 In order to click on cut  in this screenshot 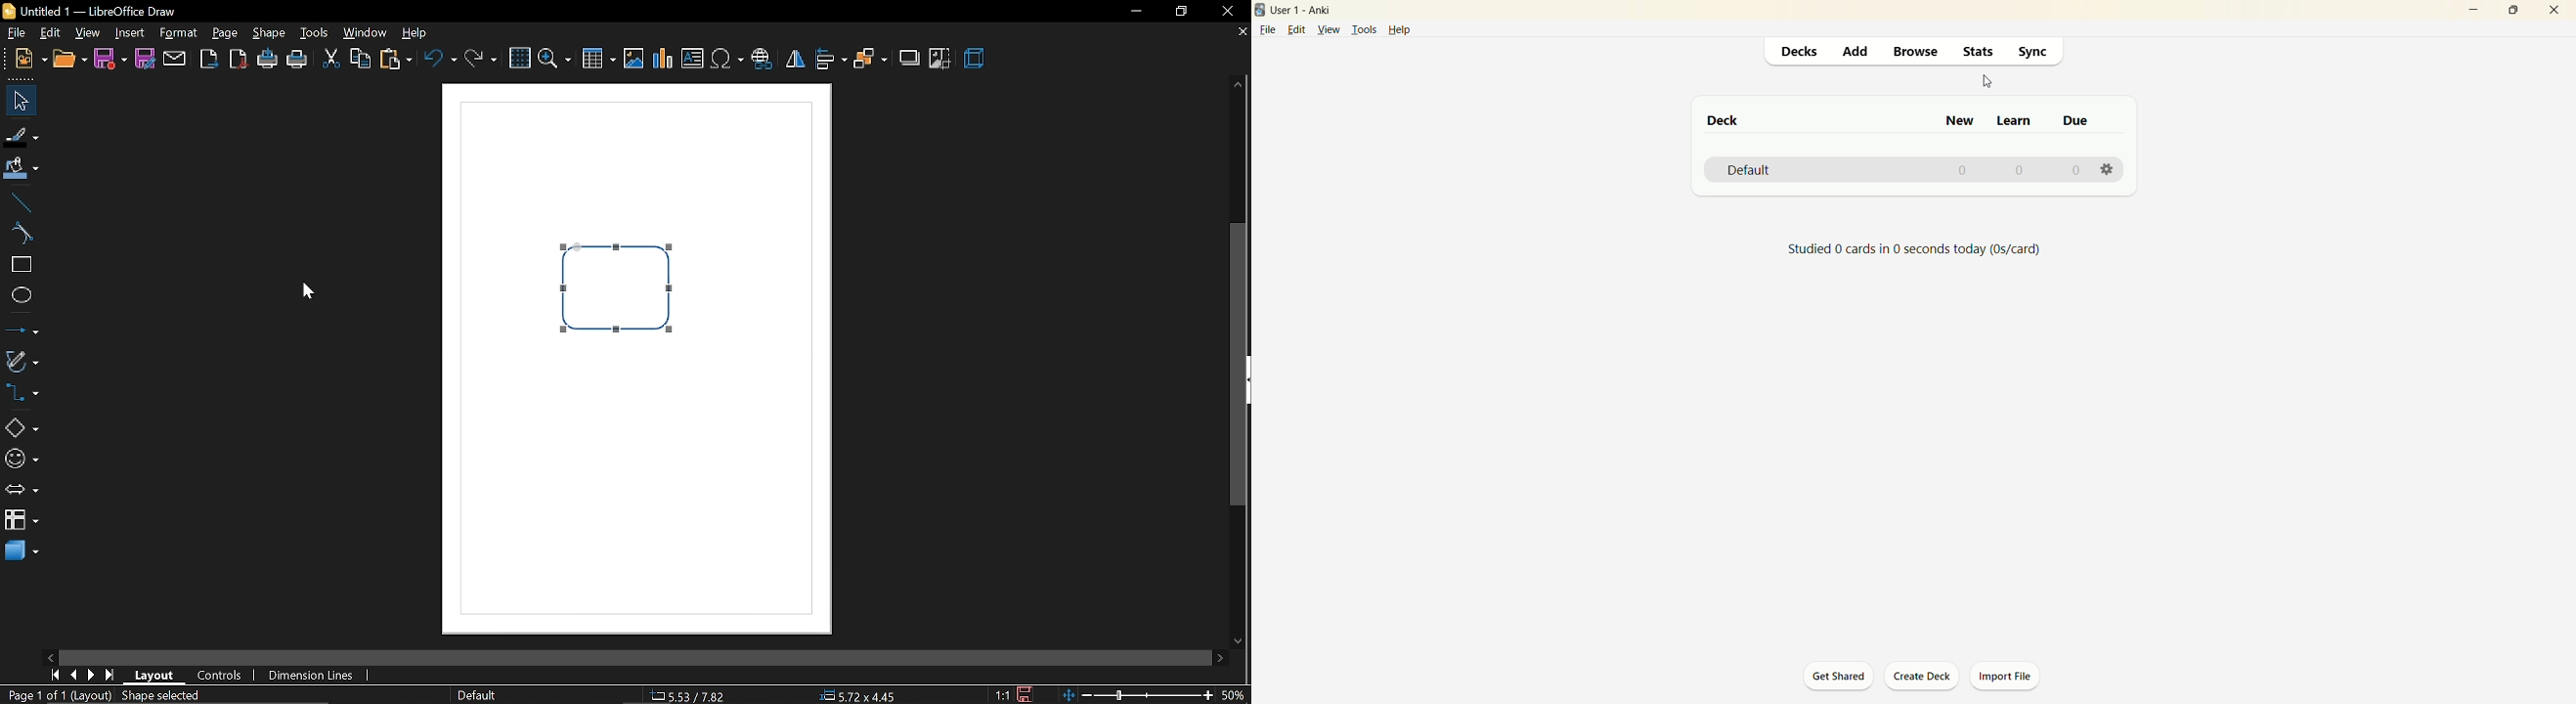, I will do `click(330, 61)`.